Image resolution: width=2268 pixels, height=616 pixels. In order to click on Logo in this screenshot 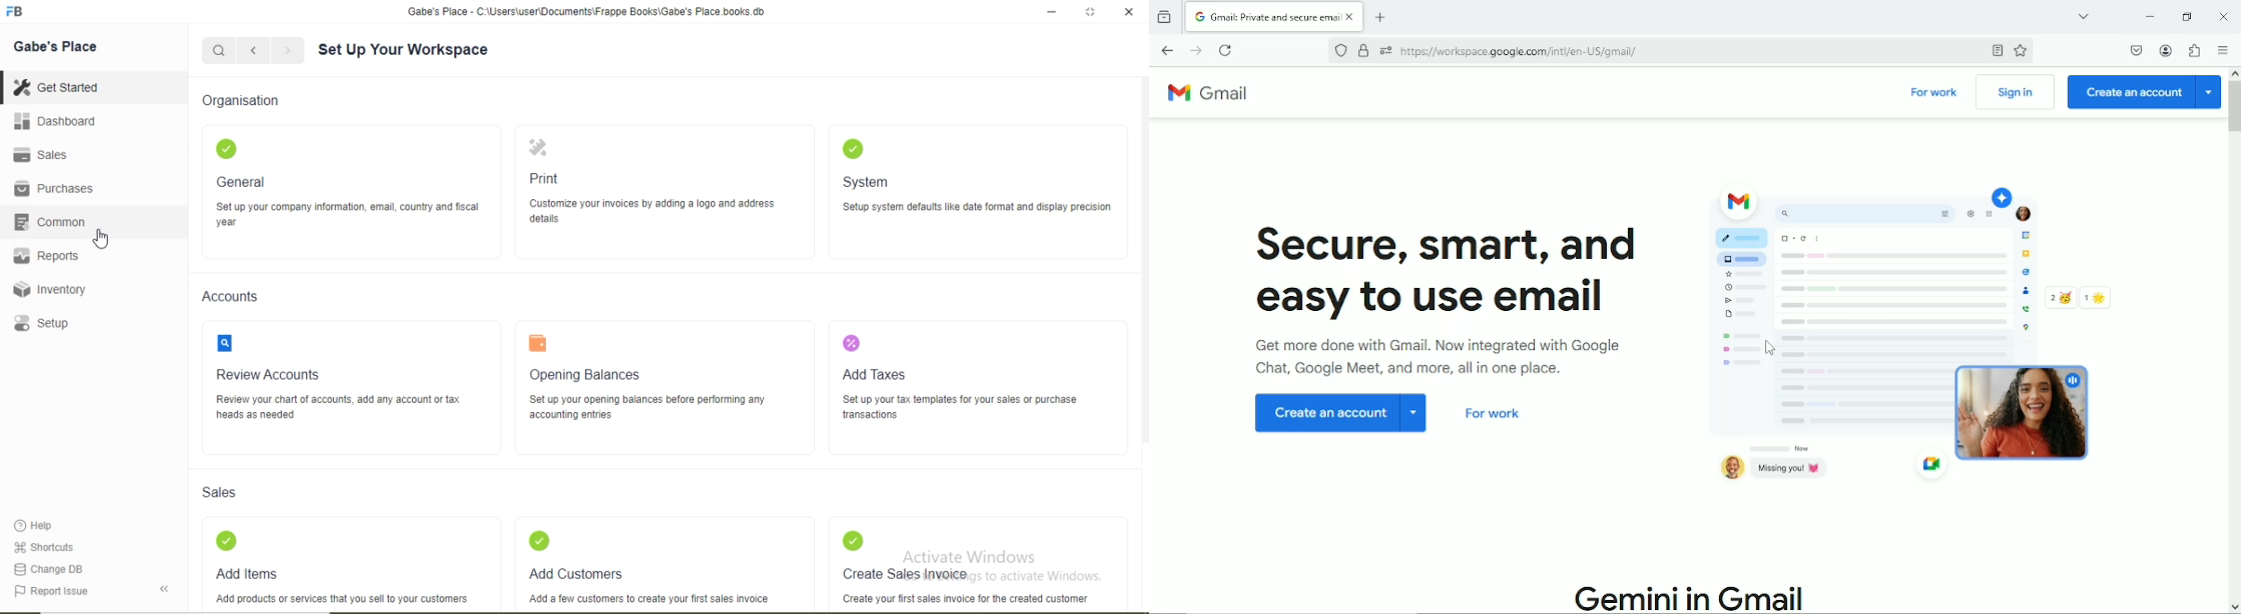, I will do `click(539, 539)`.